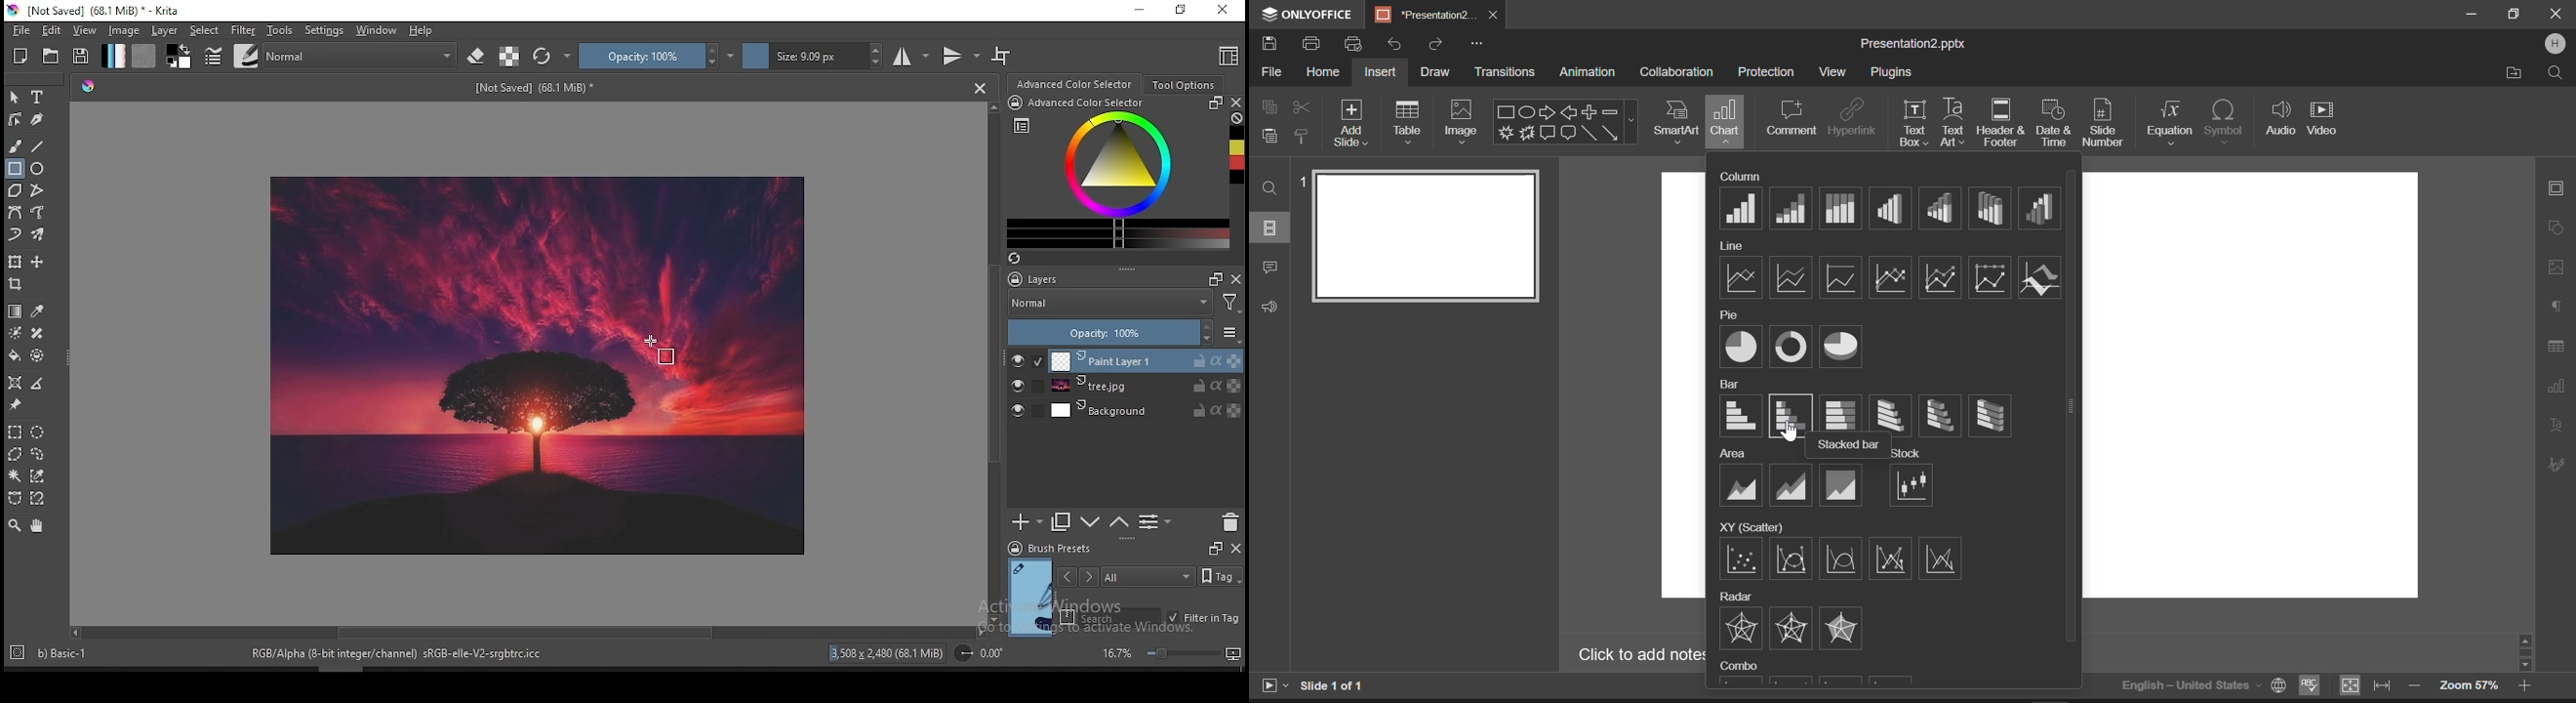 This screenshot has height=728, width=2576. I want to click on Minimize, so click(2516, 15).